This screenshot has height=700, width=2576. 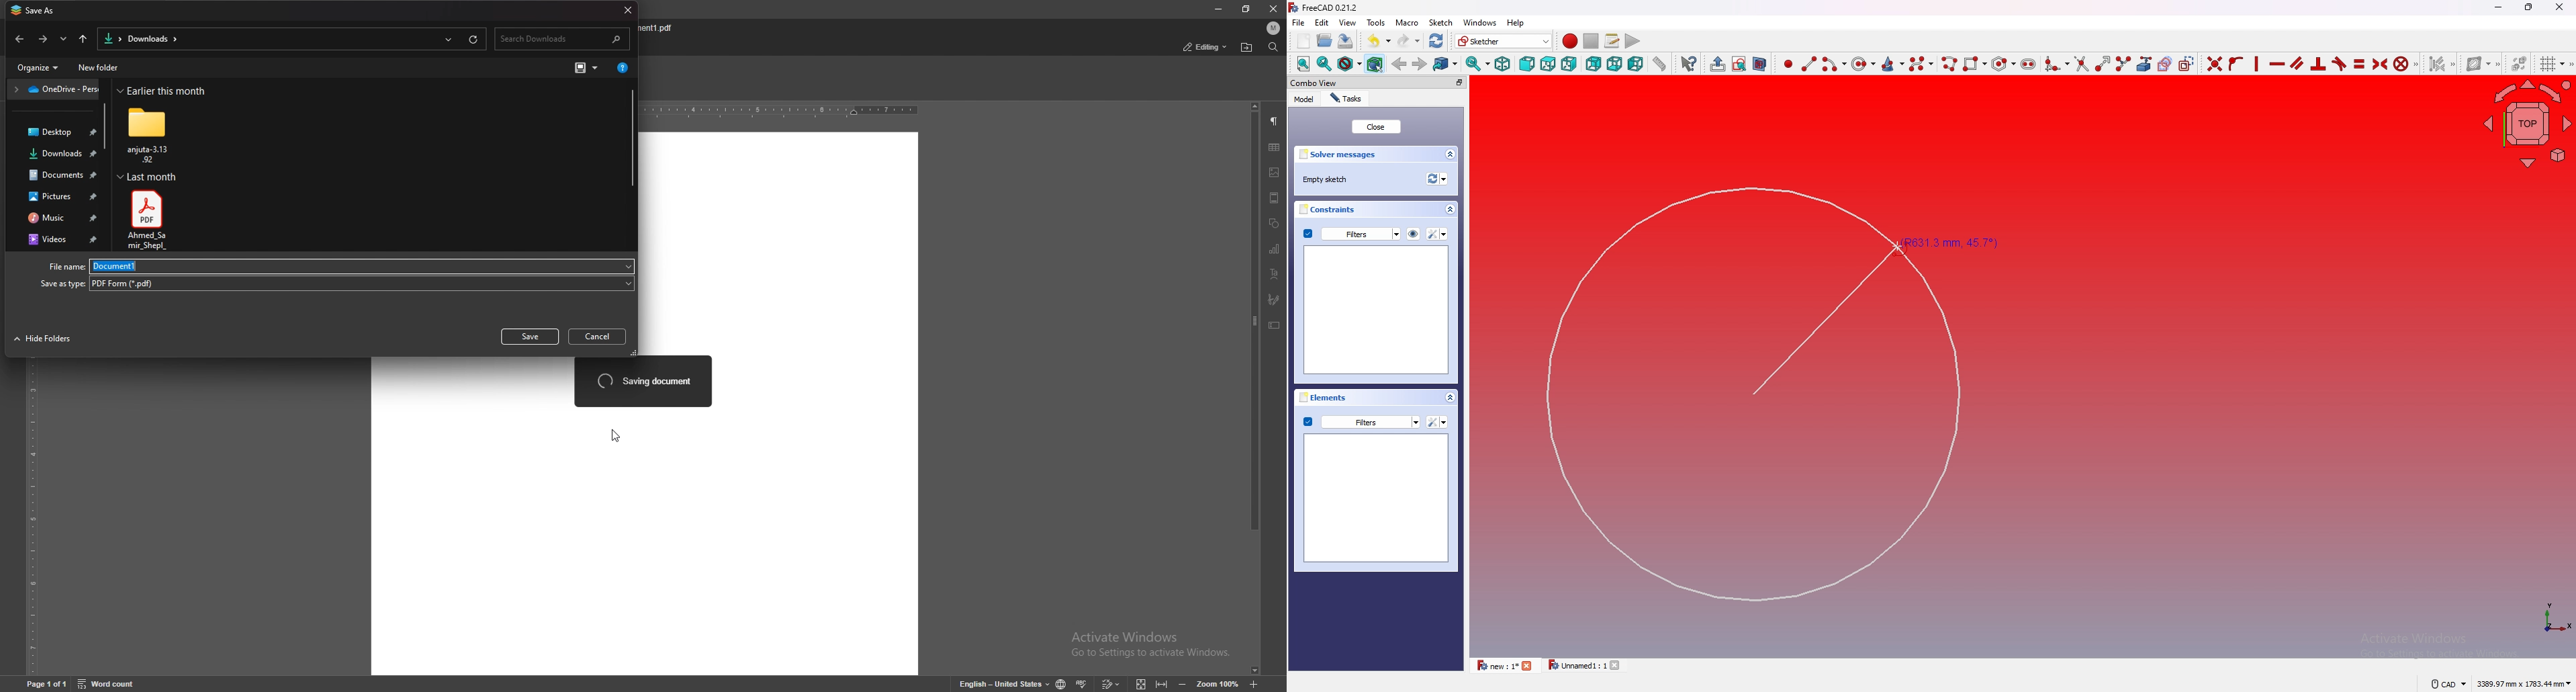 What do you see at coordinates (1375, 126) in the screenshot?
I see `close` at bounding box center [1375, 126].